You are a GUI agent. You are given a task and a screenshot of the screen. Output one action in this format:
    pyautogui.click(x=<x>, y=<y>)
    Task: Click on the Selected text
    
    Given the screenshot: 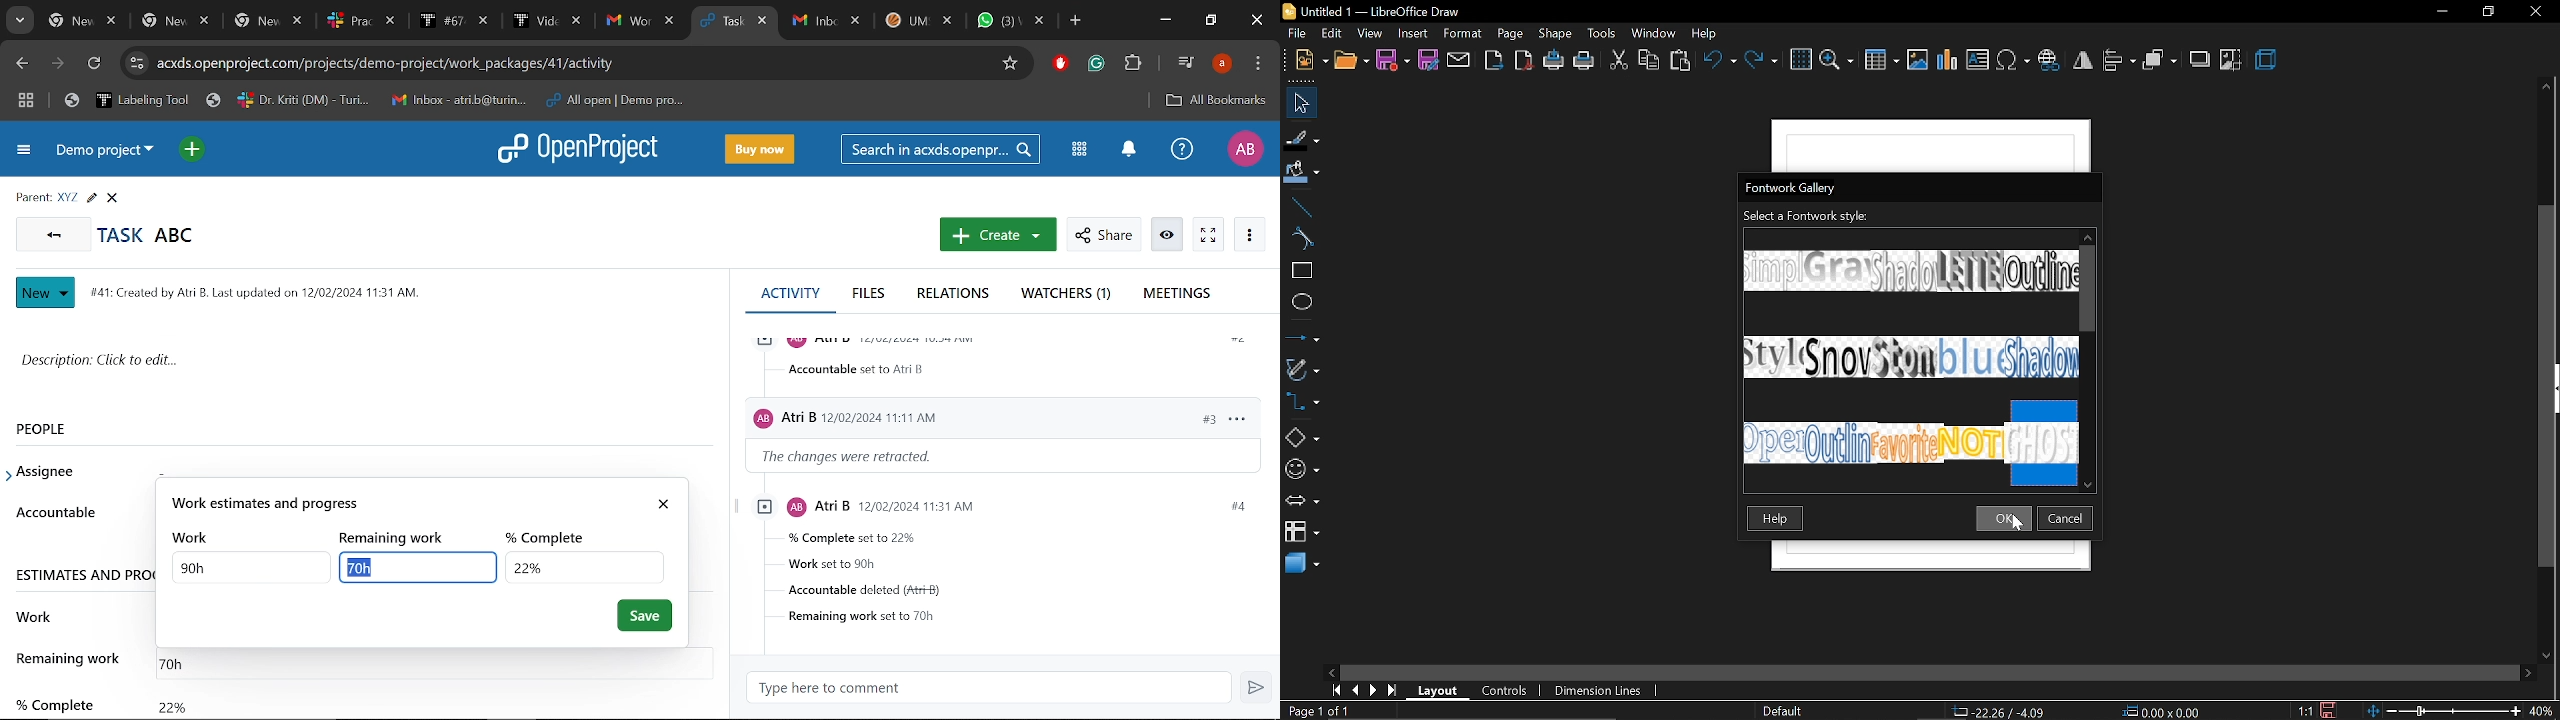 What is the action you would take?
    pyautogui.click(x=414, y=567)
    